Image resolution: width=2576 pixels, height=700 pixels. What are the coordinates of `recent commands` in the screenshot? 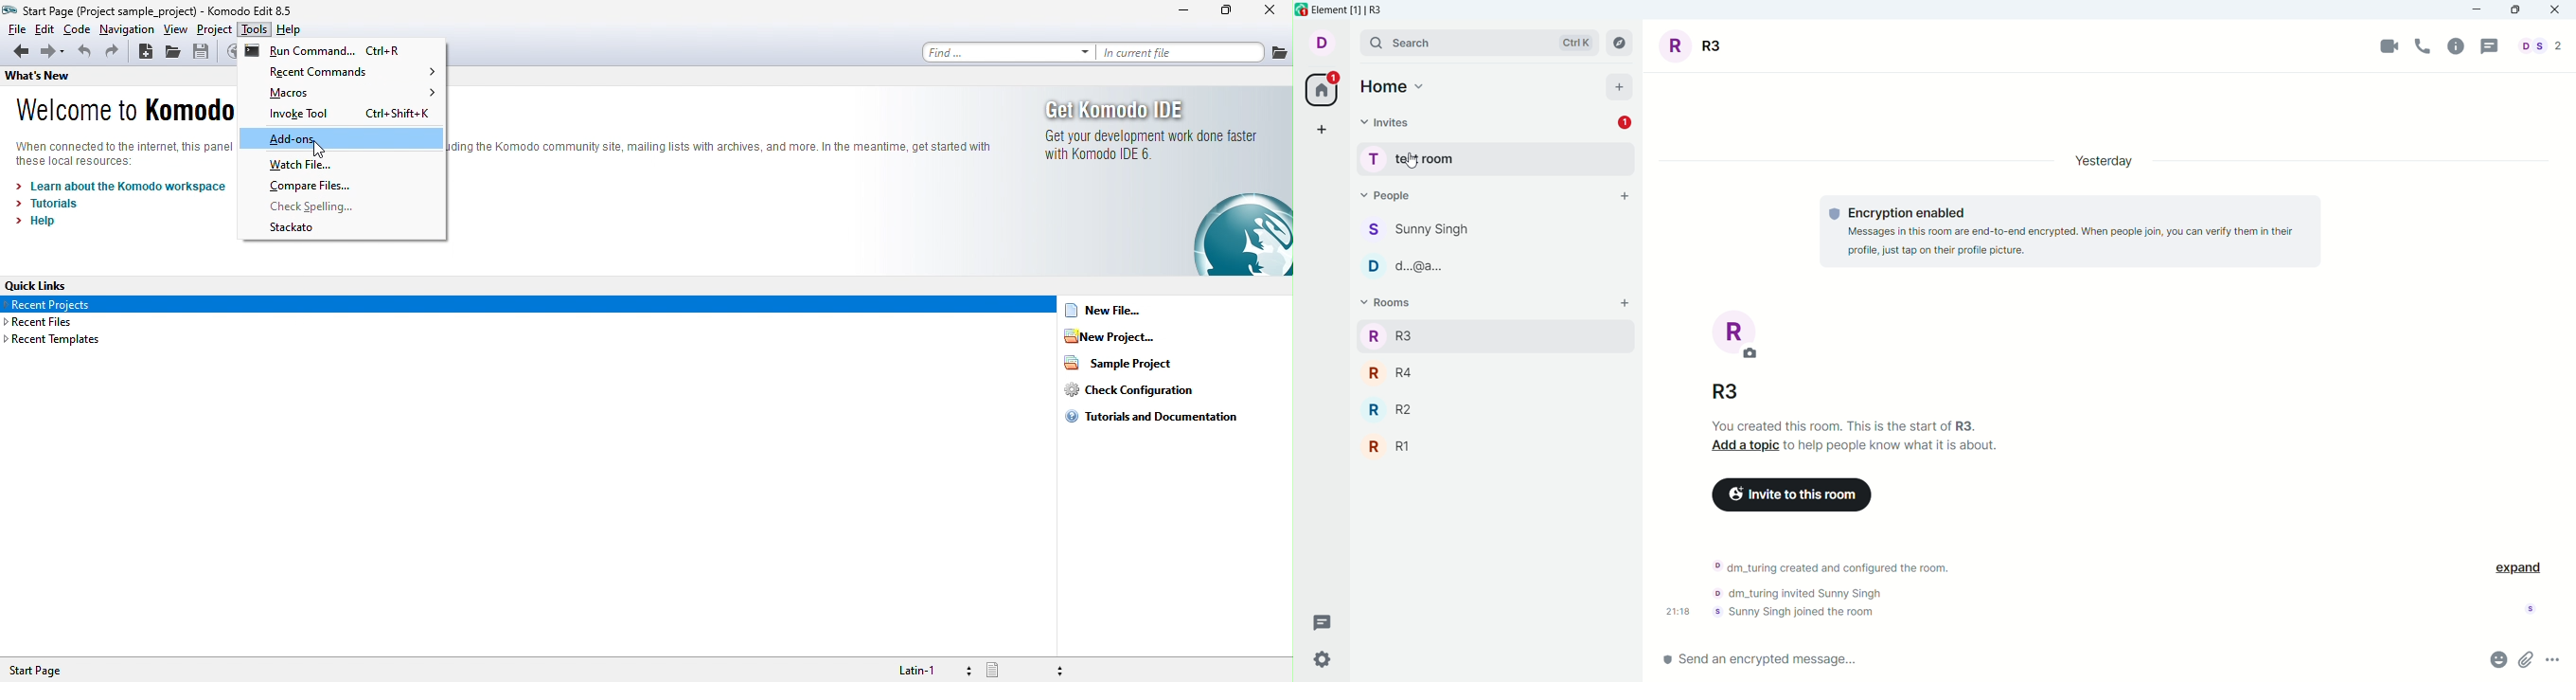 It's located at (352, 73).